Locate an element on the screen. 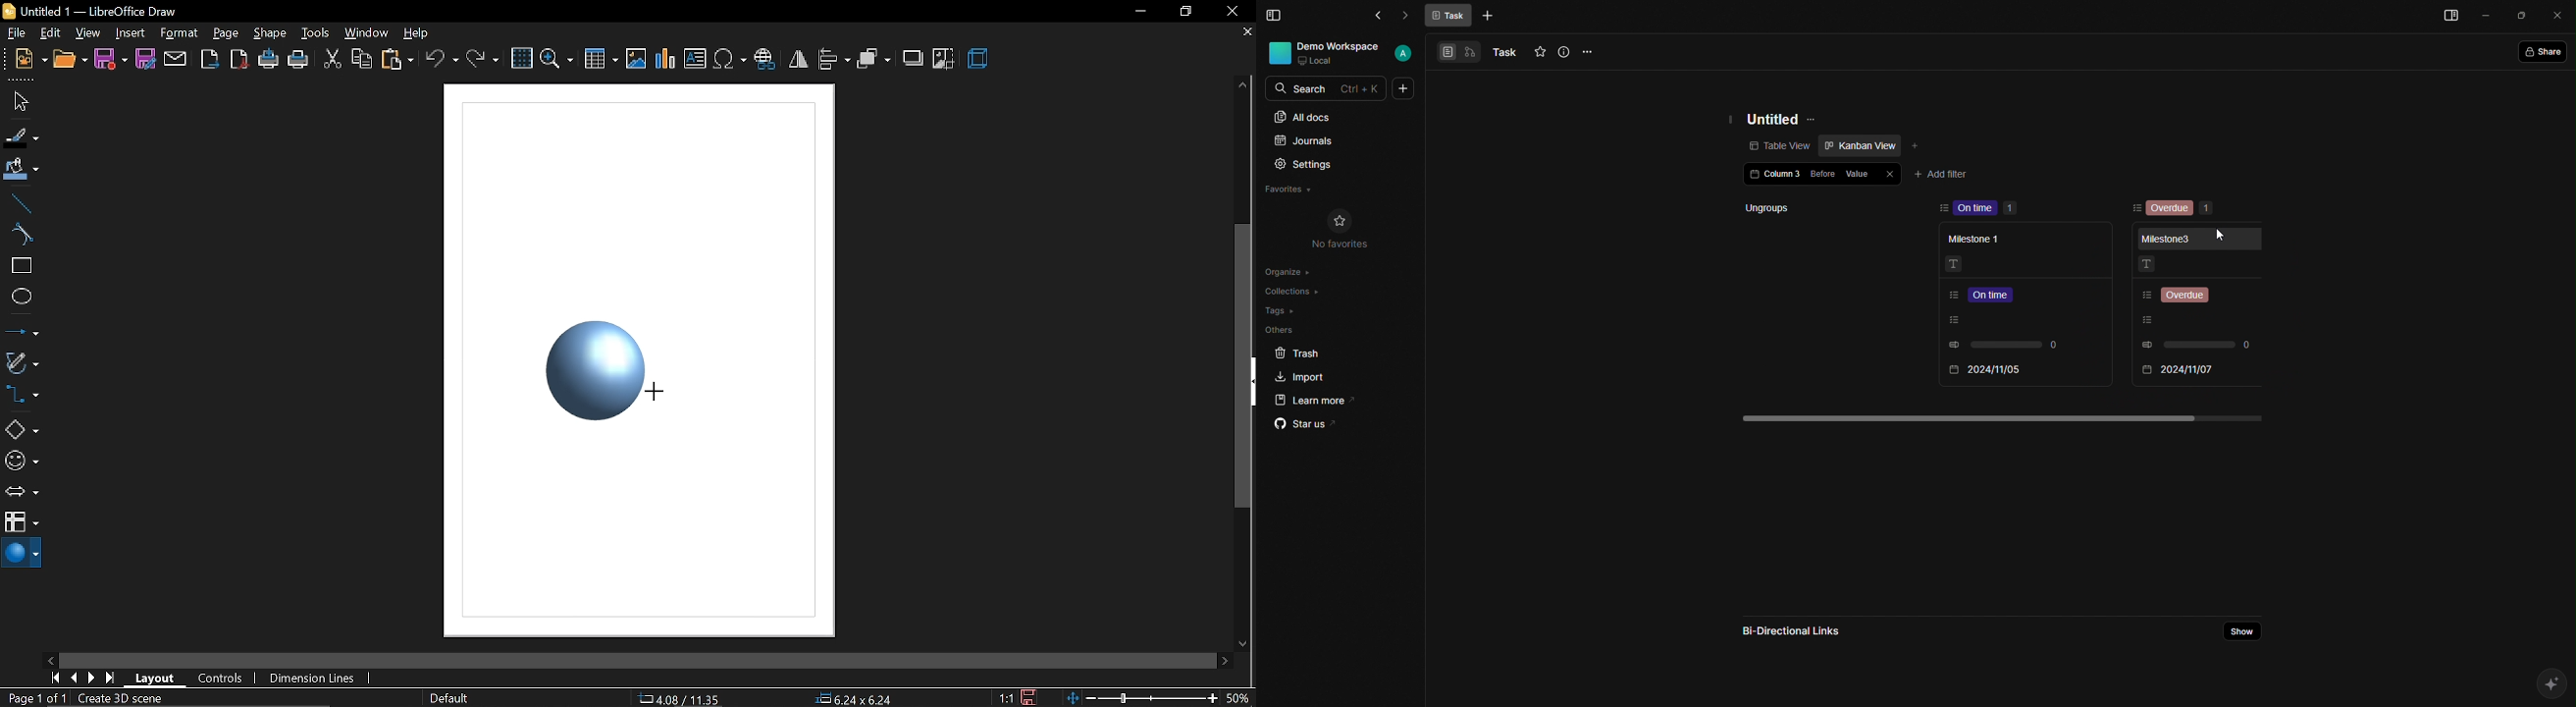  Task is located at coordinates (1449, 16).